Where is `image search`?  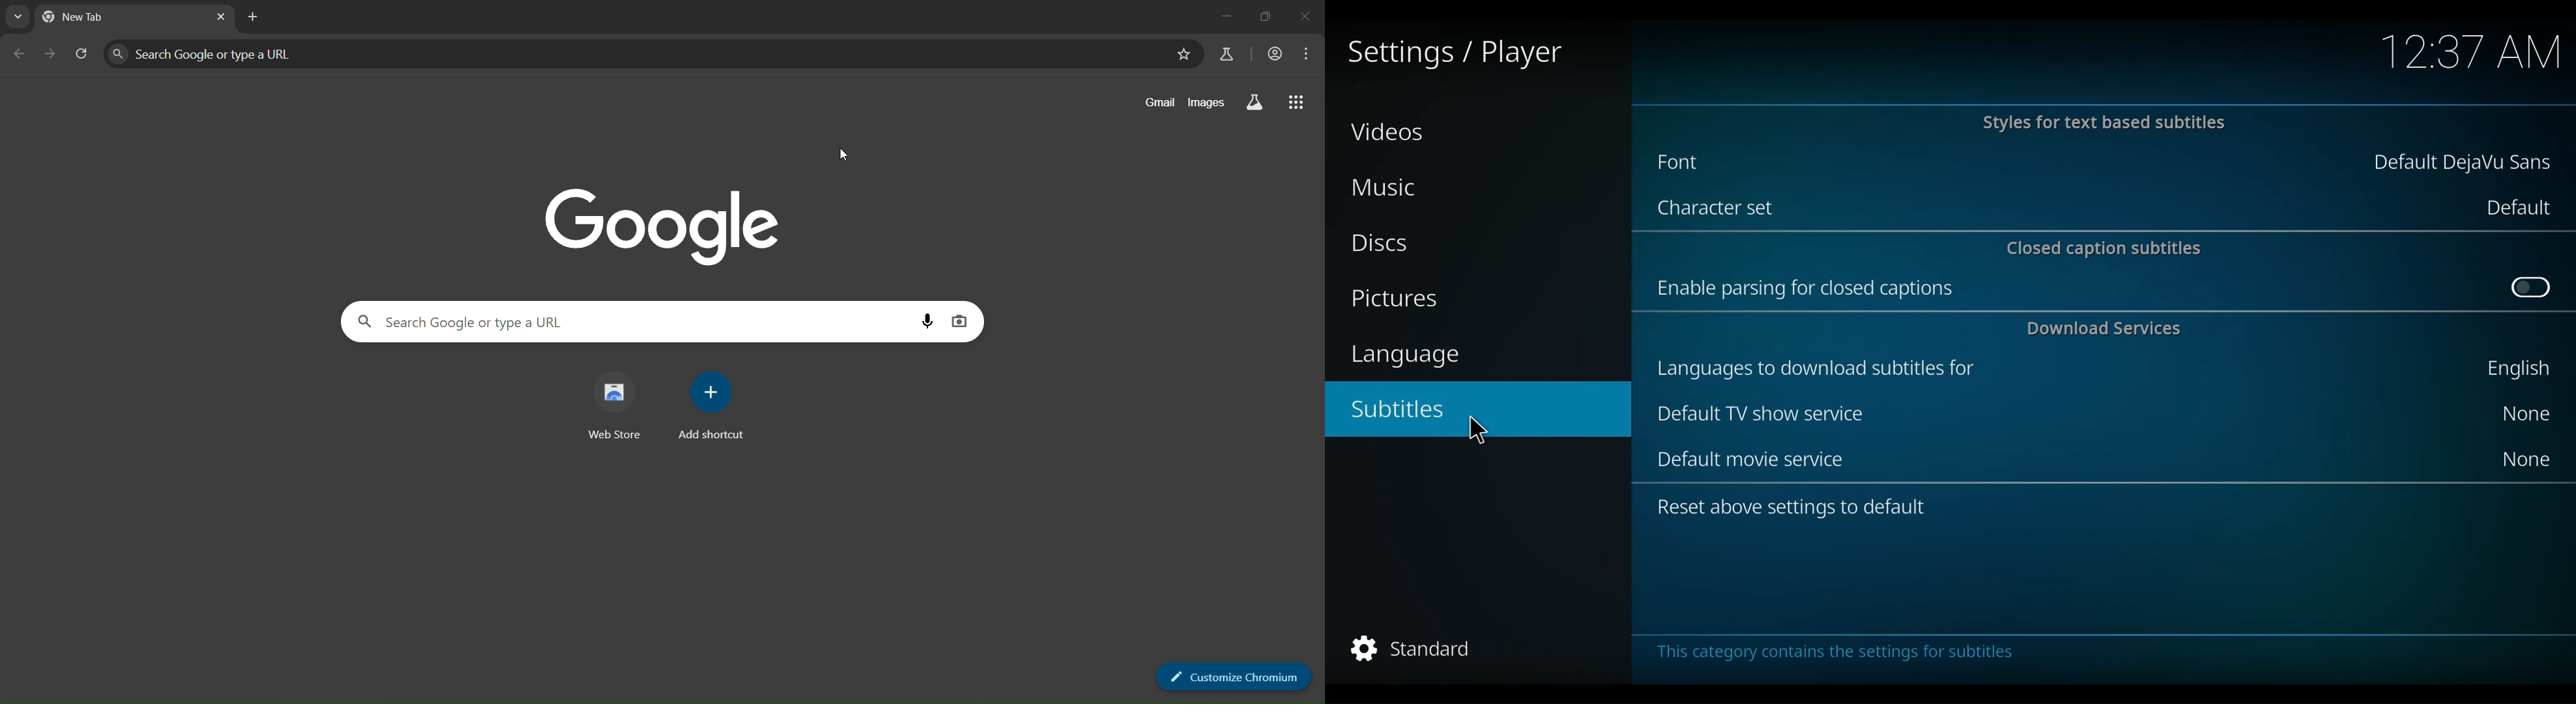 image search is located at coordinates (960, 321).